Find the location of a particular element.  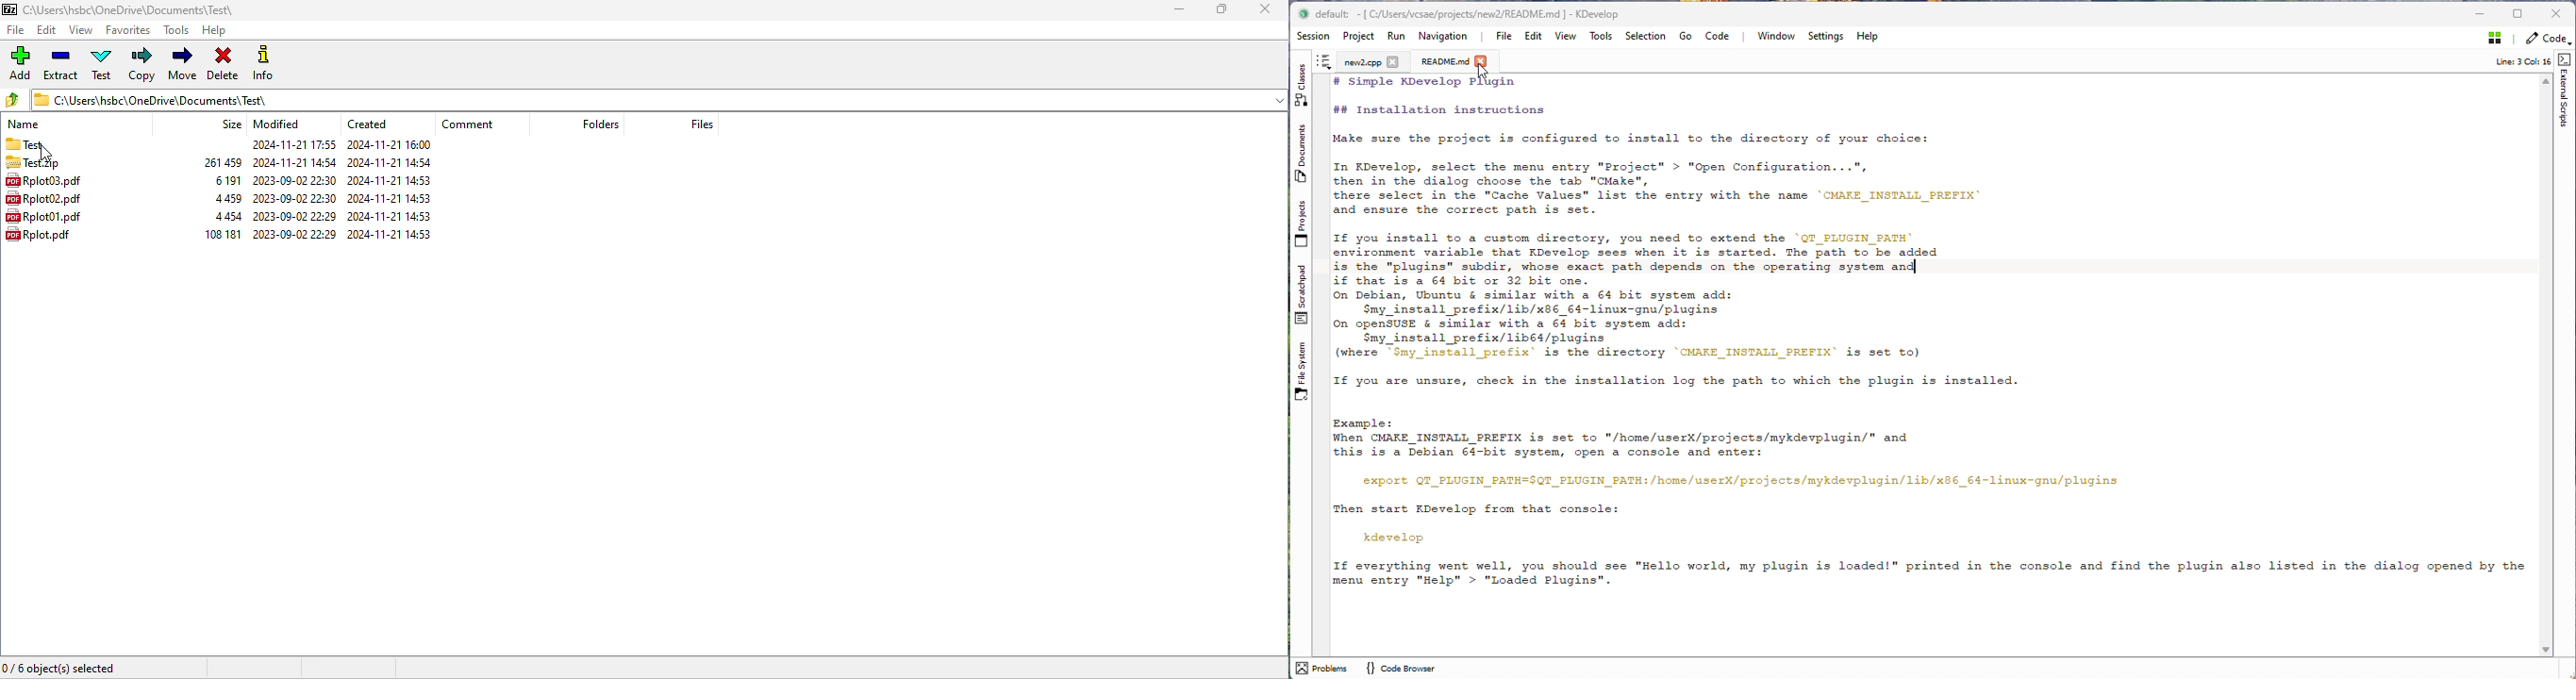

 Rplot02, pdf is located at coordinates (47, 199).